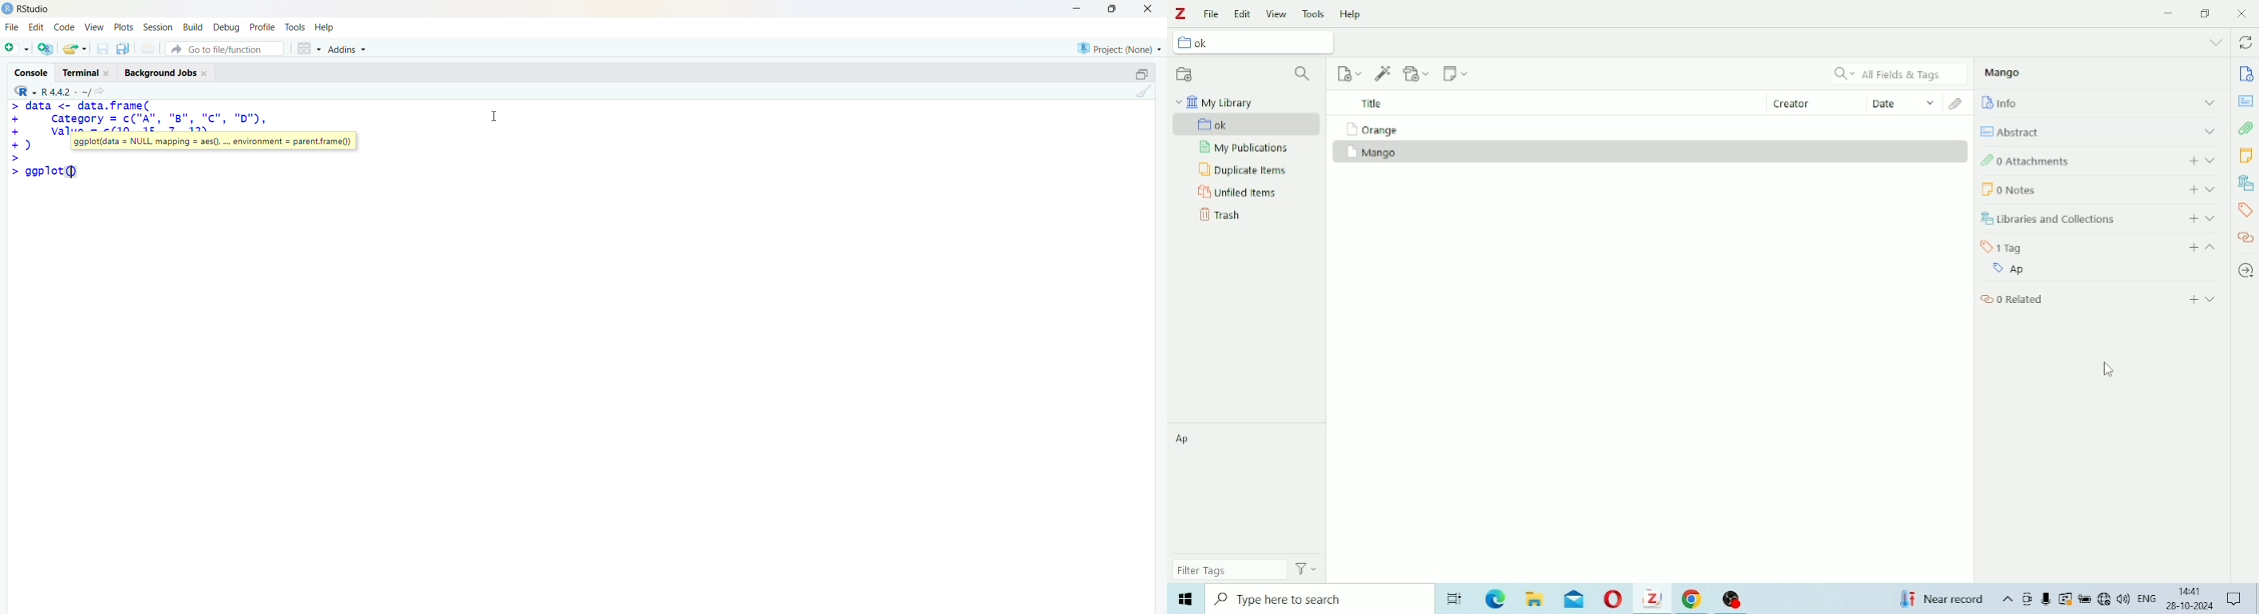  Describe the element at coordinates (227, 27) in the screenshot. I see `debug` at that location.